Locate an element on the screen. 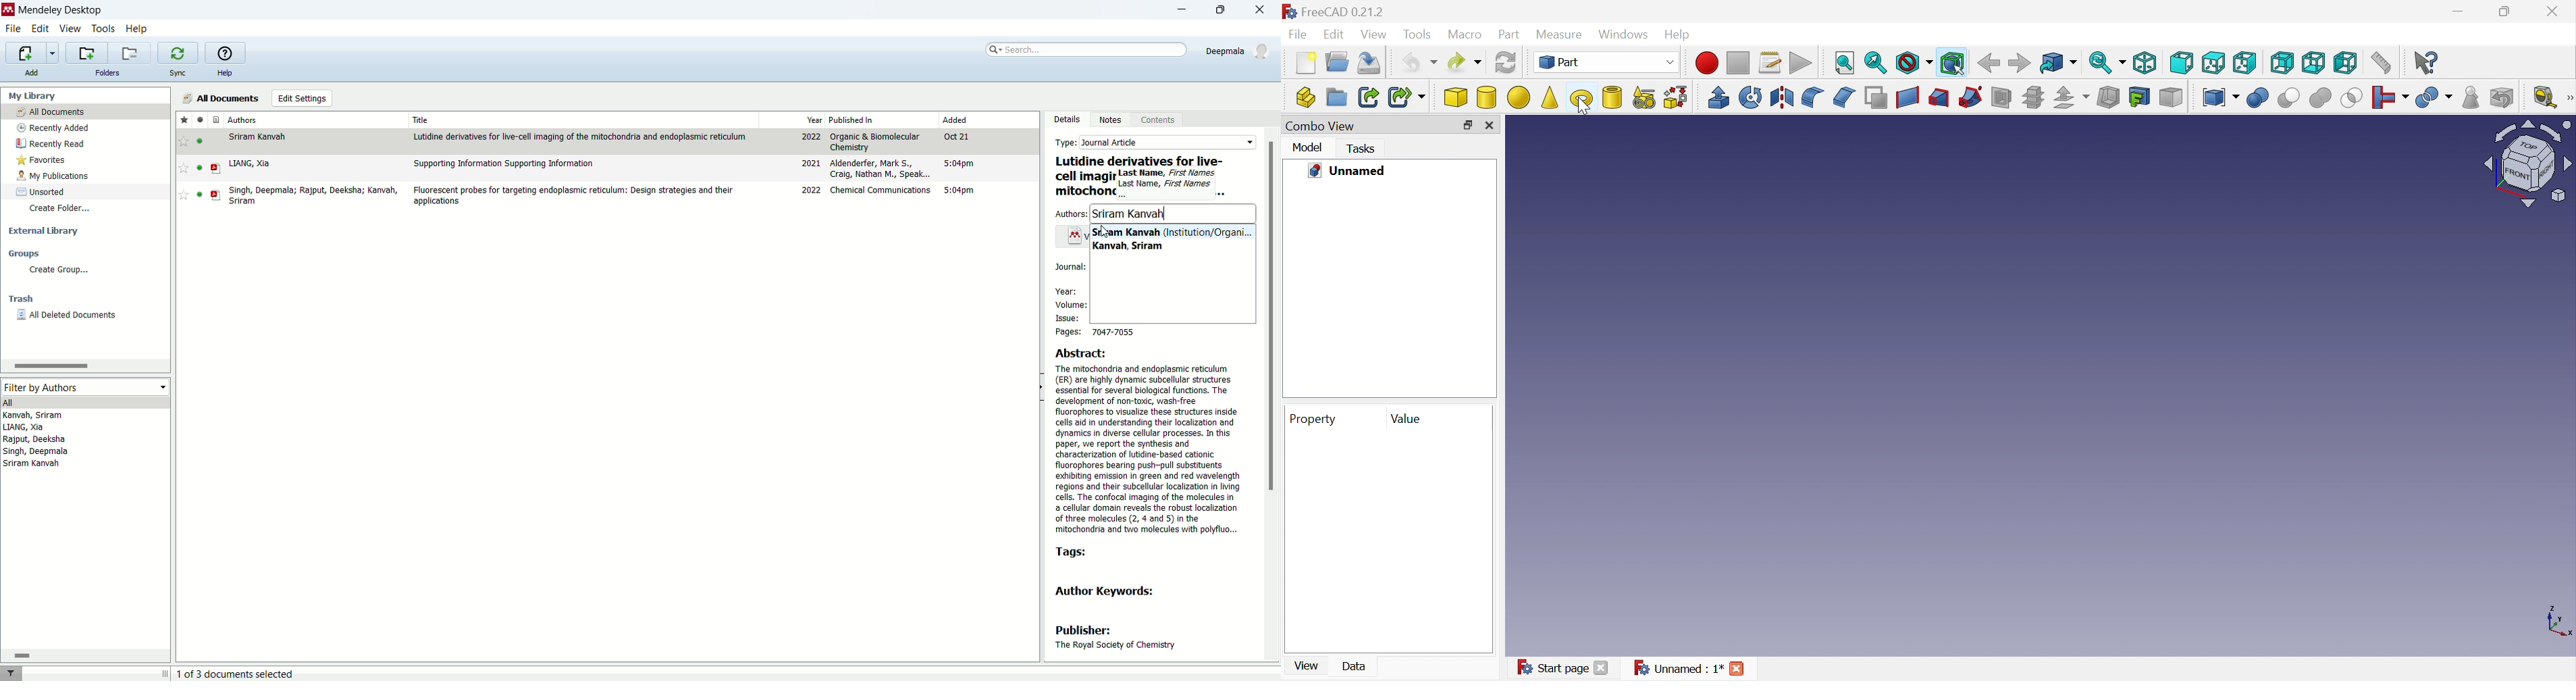 The height and width of the screenshot is (700, 2576). all documents is located at coordinates (87, 113).